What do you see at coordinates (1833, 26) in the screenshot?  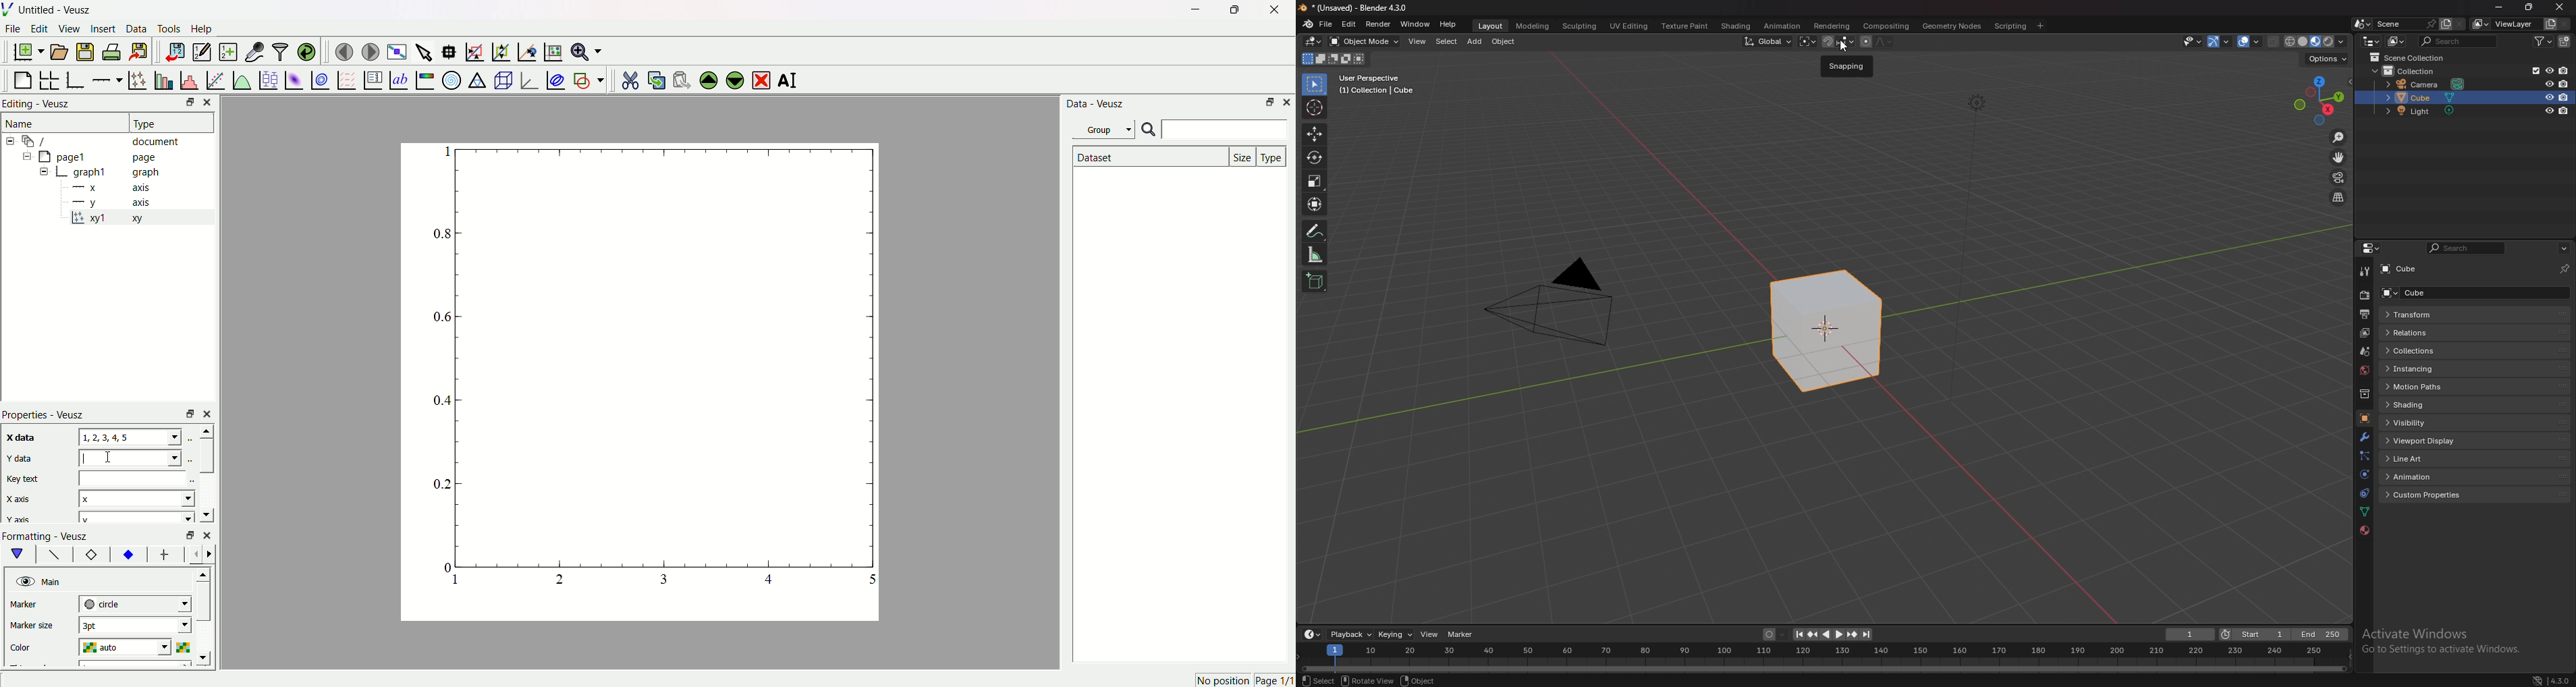 I see `rendering` at bounding box center [1833, 26].